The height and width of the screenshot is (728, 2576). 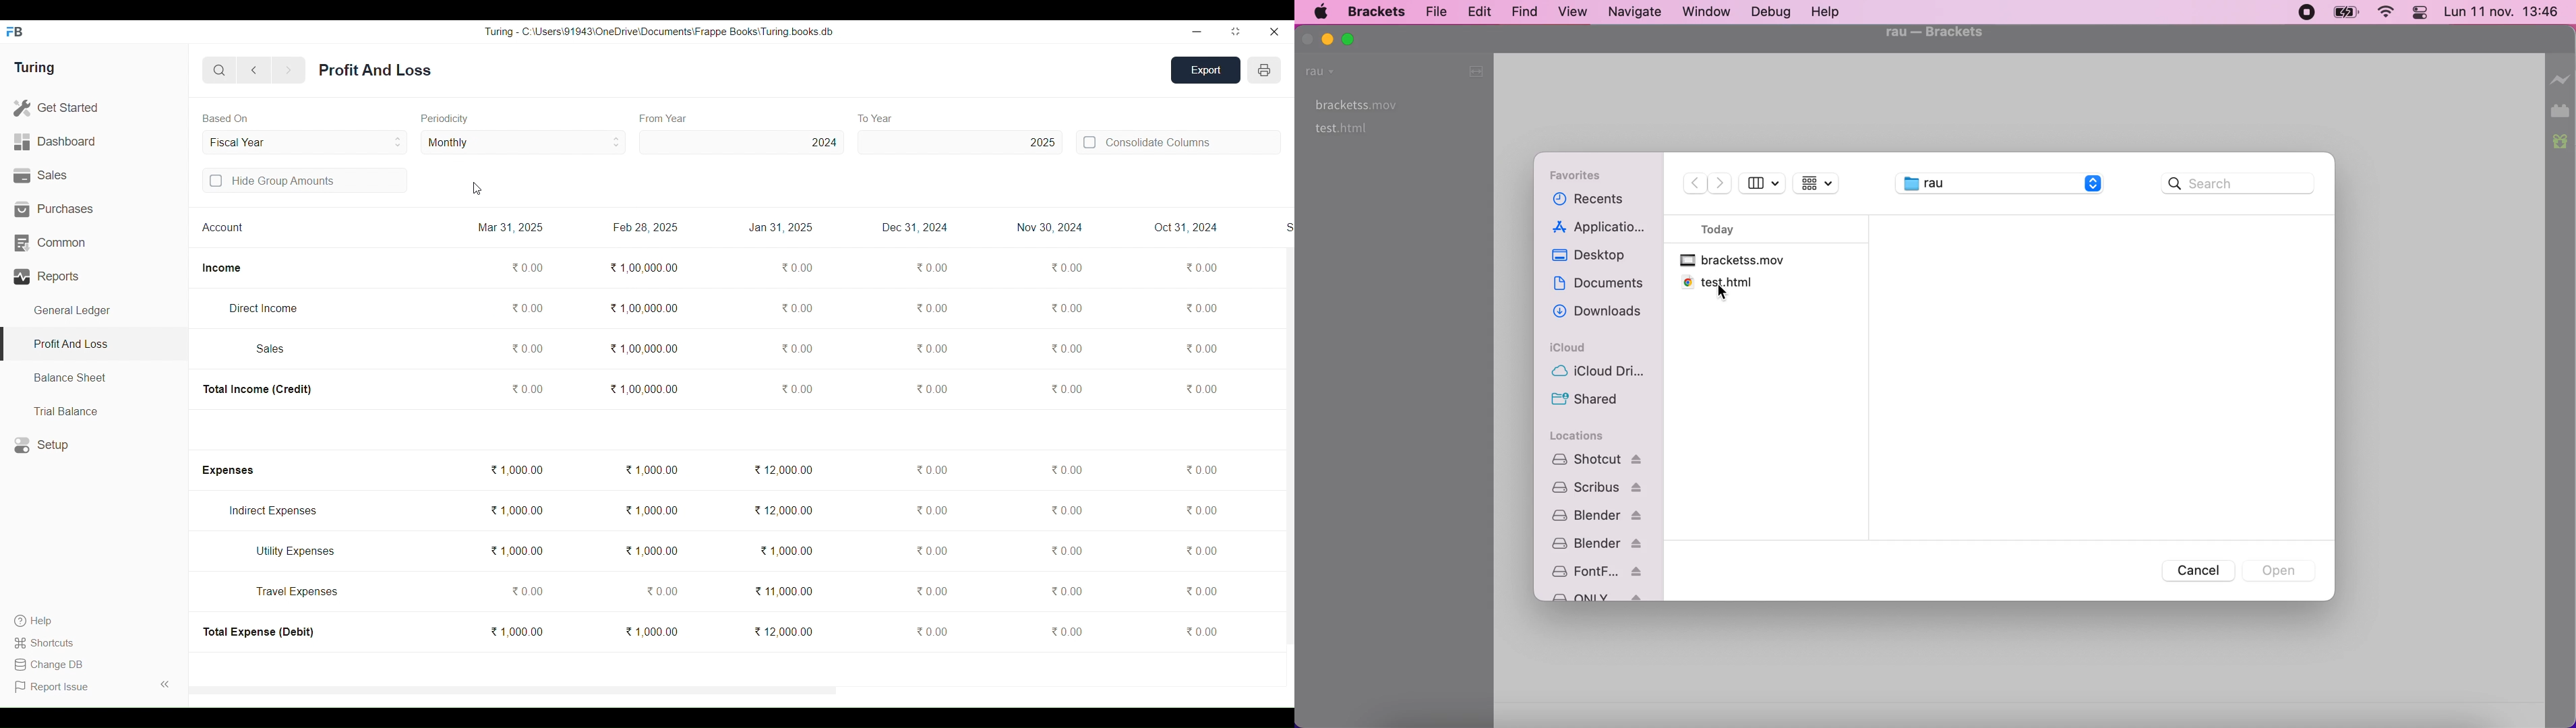 I want to click on 0.00, so click(x=1066, y=591).